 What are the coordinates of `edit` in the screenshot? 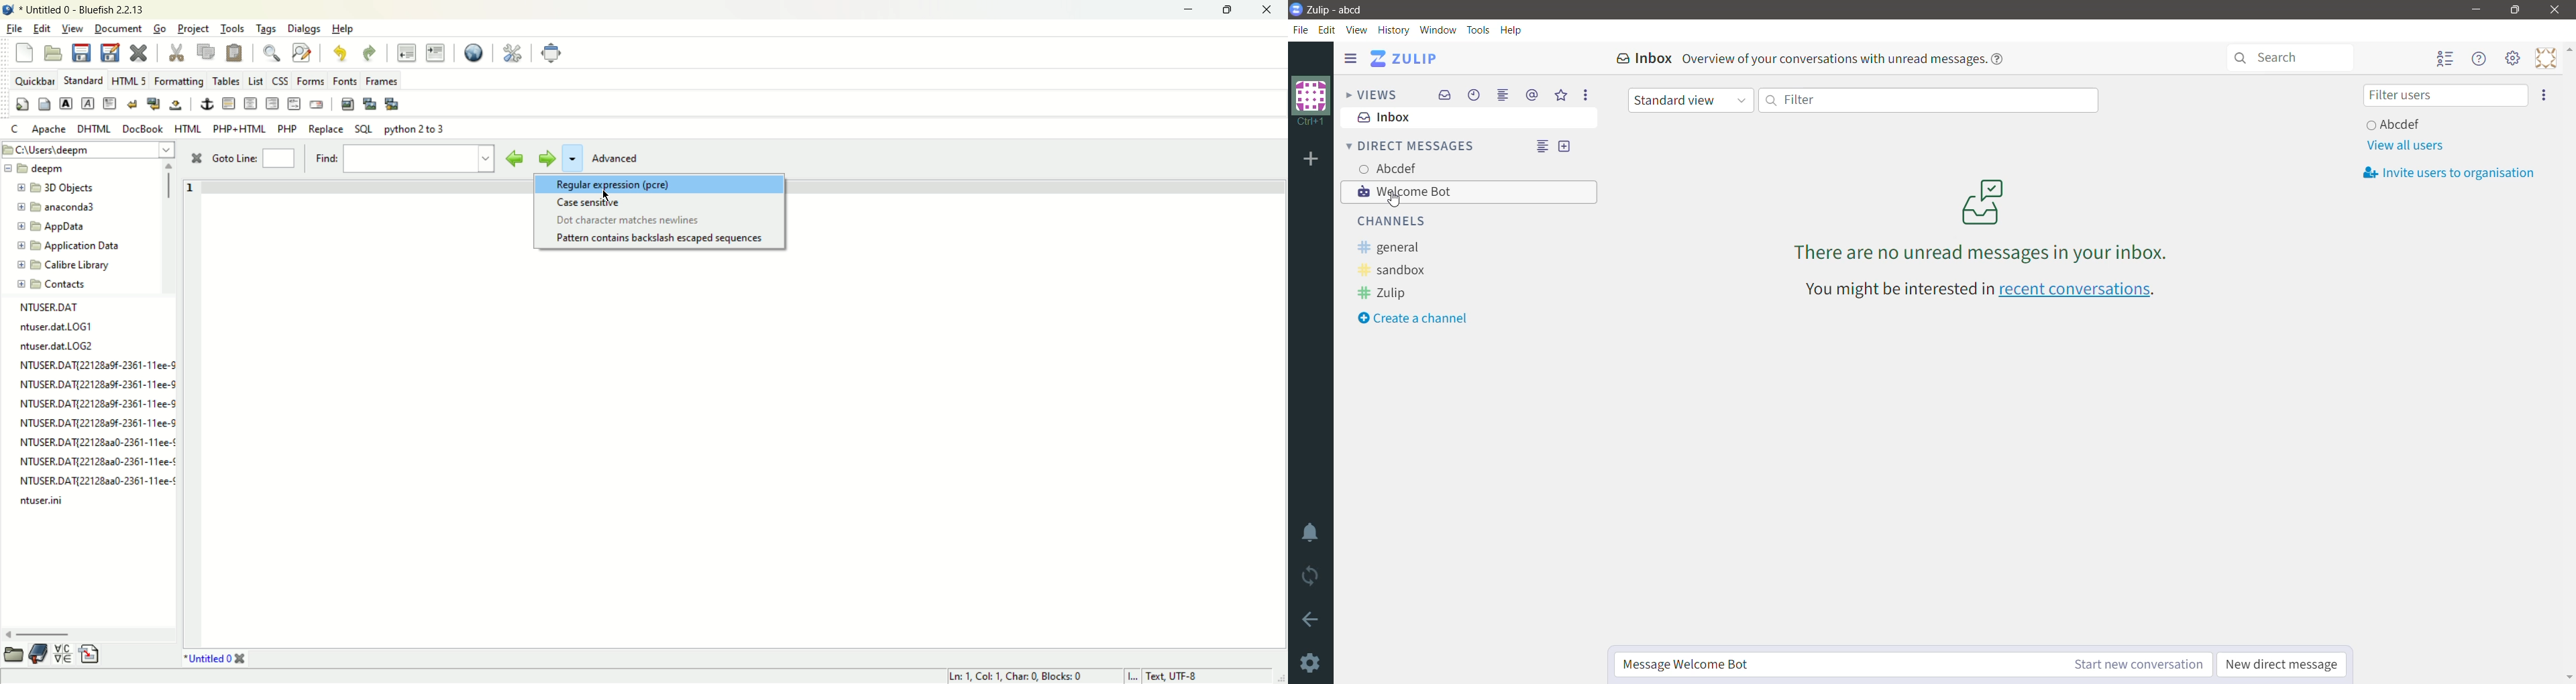 It's located at (42, 28).